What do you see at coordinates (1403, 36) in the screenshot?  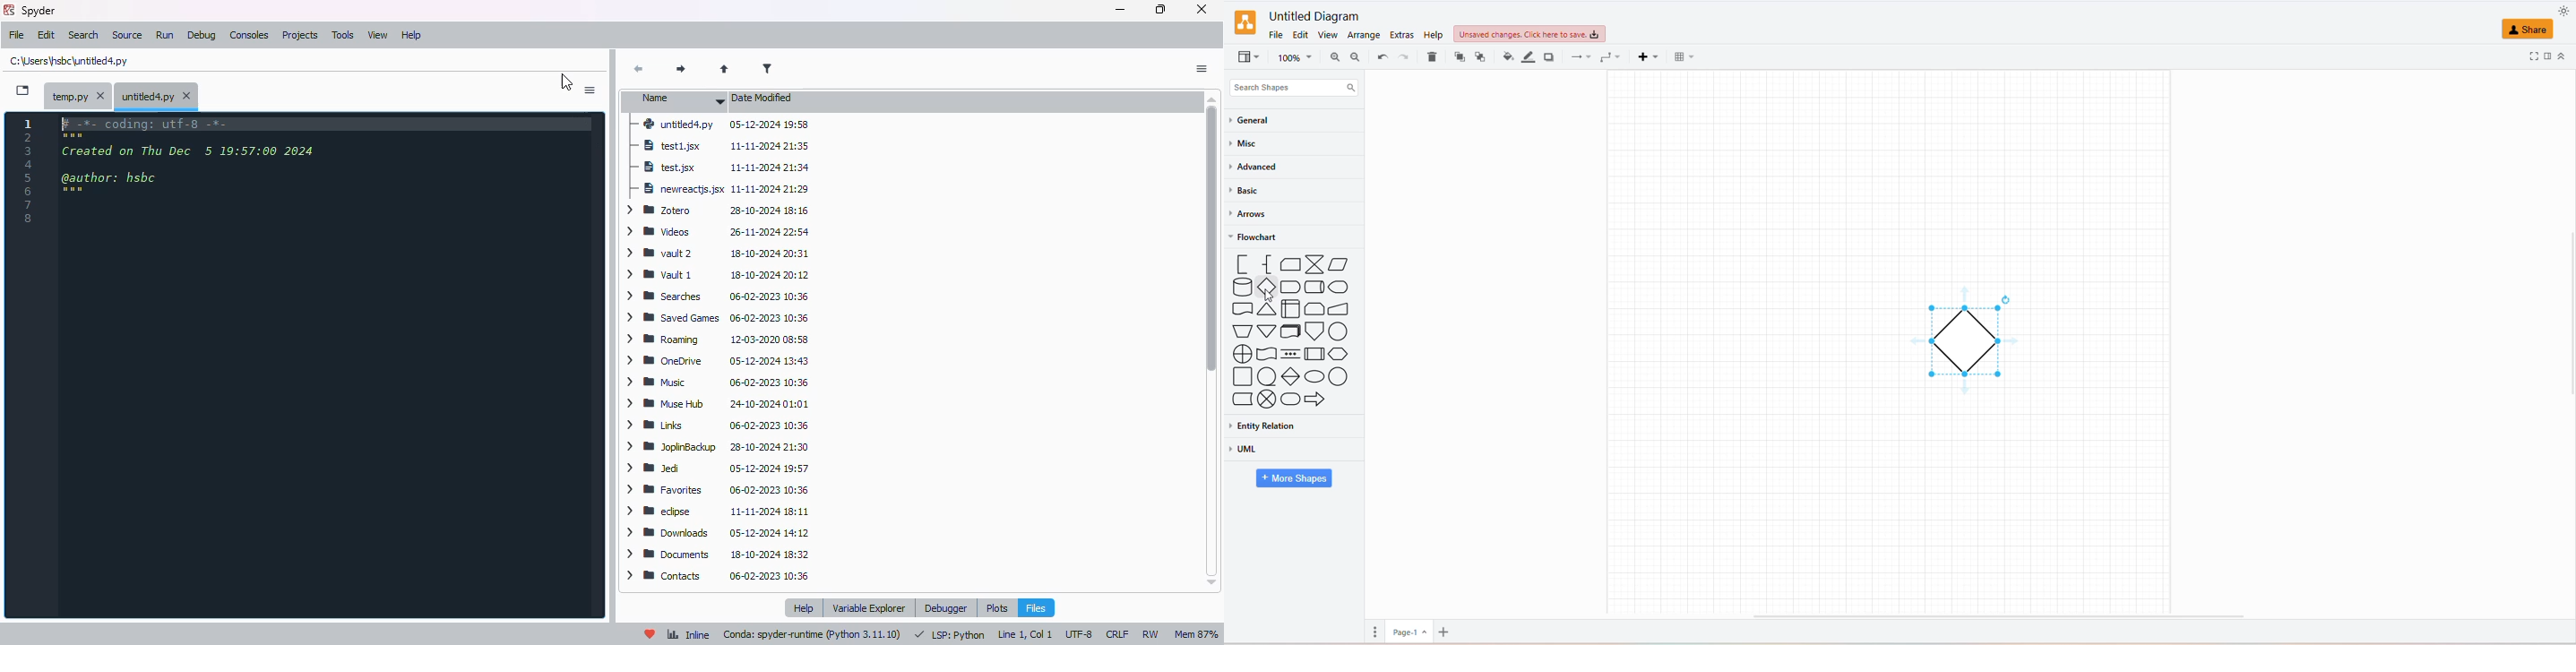 I see `EDIT` at bounding box center [1403, 36].